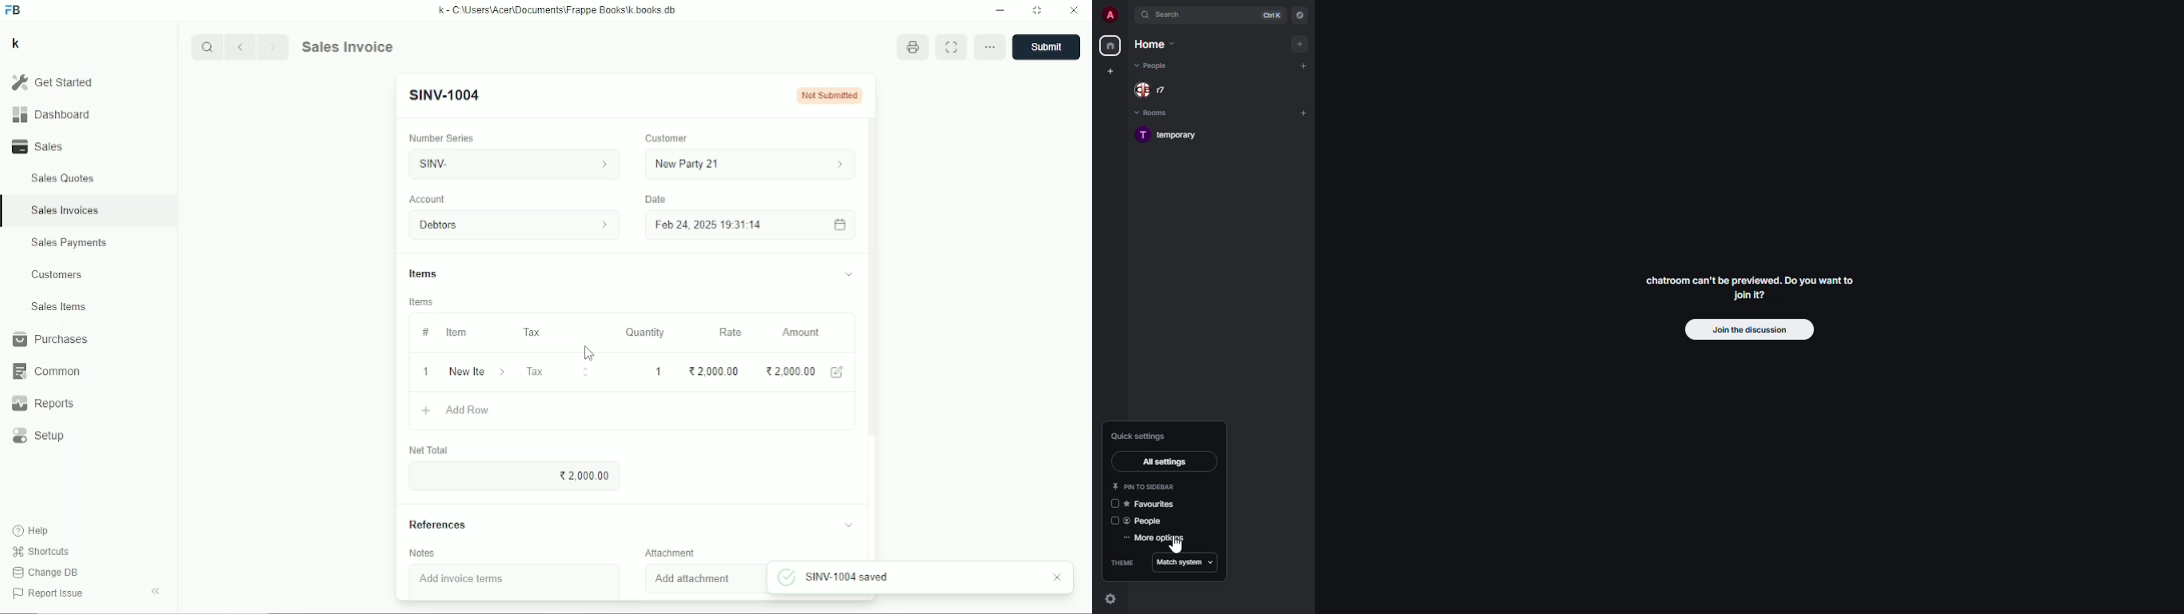 The image size is (2184, 616). I want to click on Common, so click(44, 371).